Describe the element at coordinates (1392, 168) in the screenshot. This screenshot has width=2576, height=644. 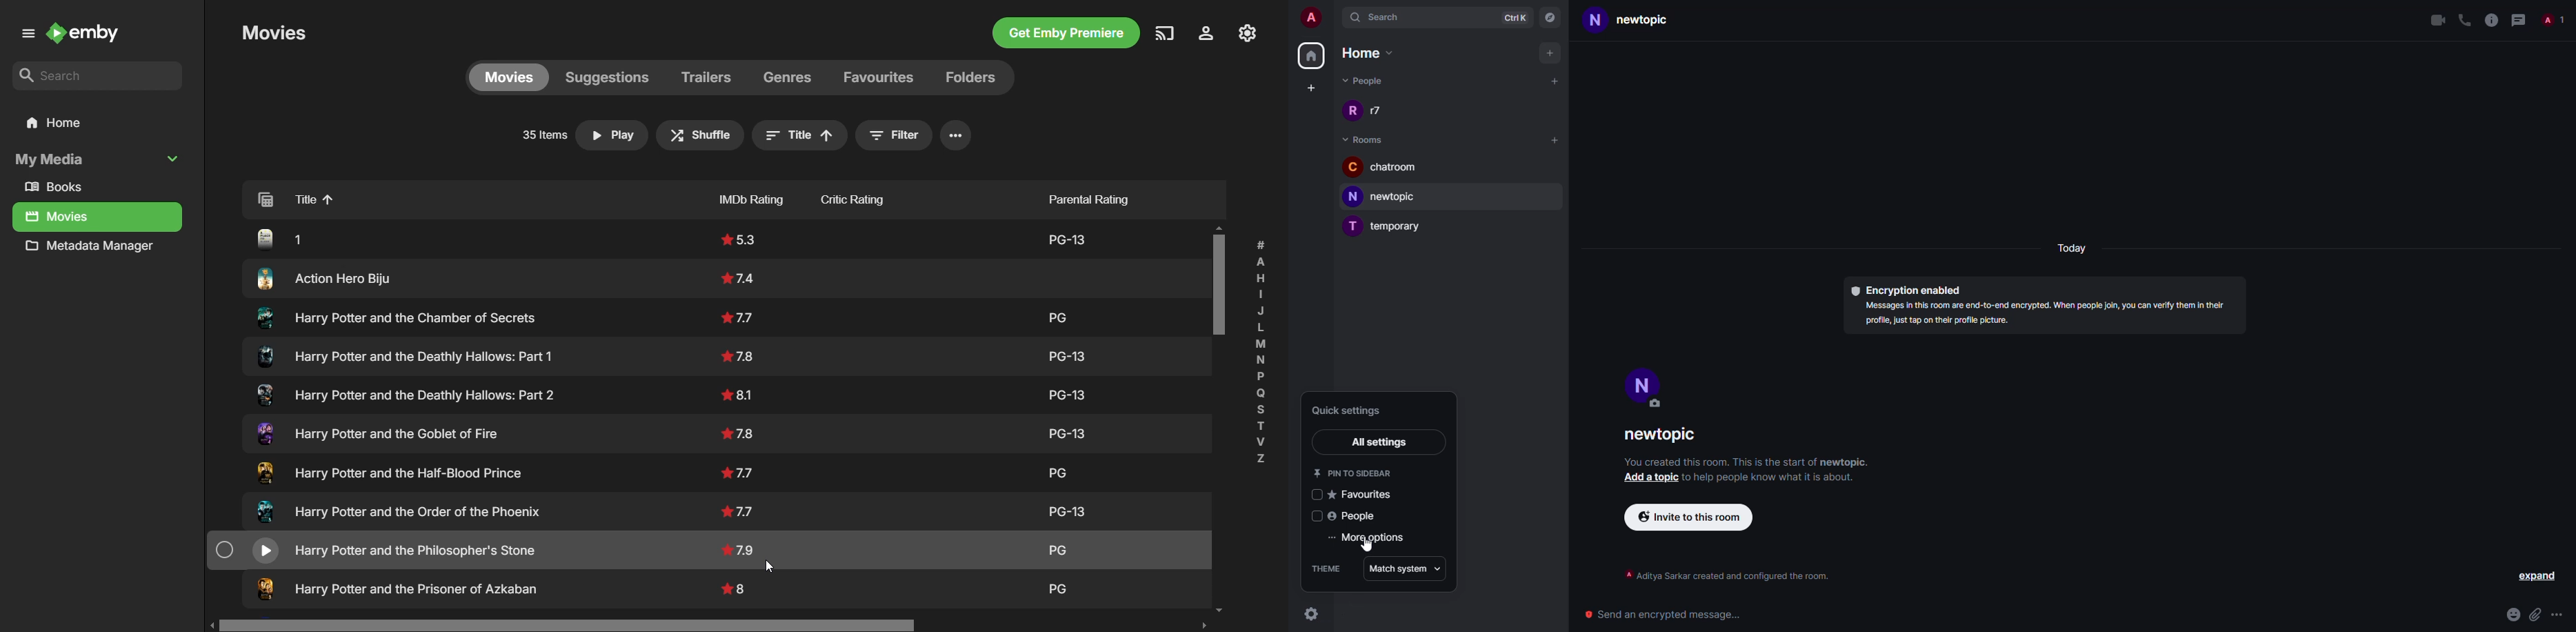
I see `room` at that location.